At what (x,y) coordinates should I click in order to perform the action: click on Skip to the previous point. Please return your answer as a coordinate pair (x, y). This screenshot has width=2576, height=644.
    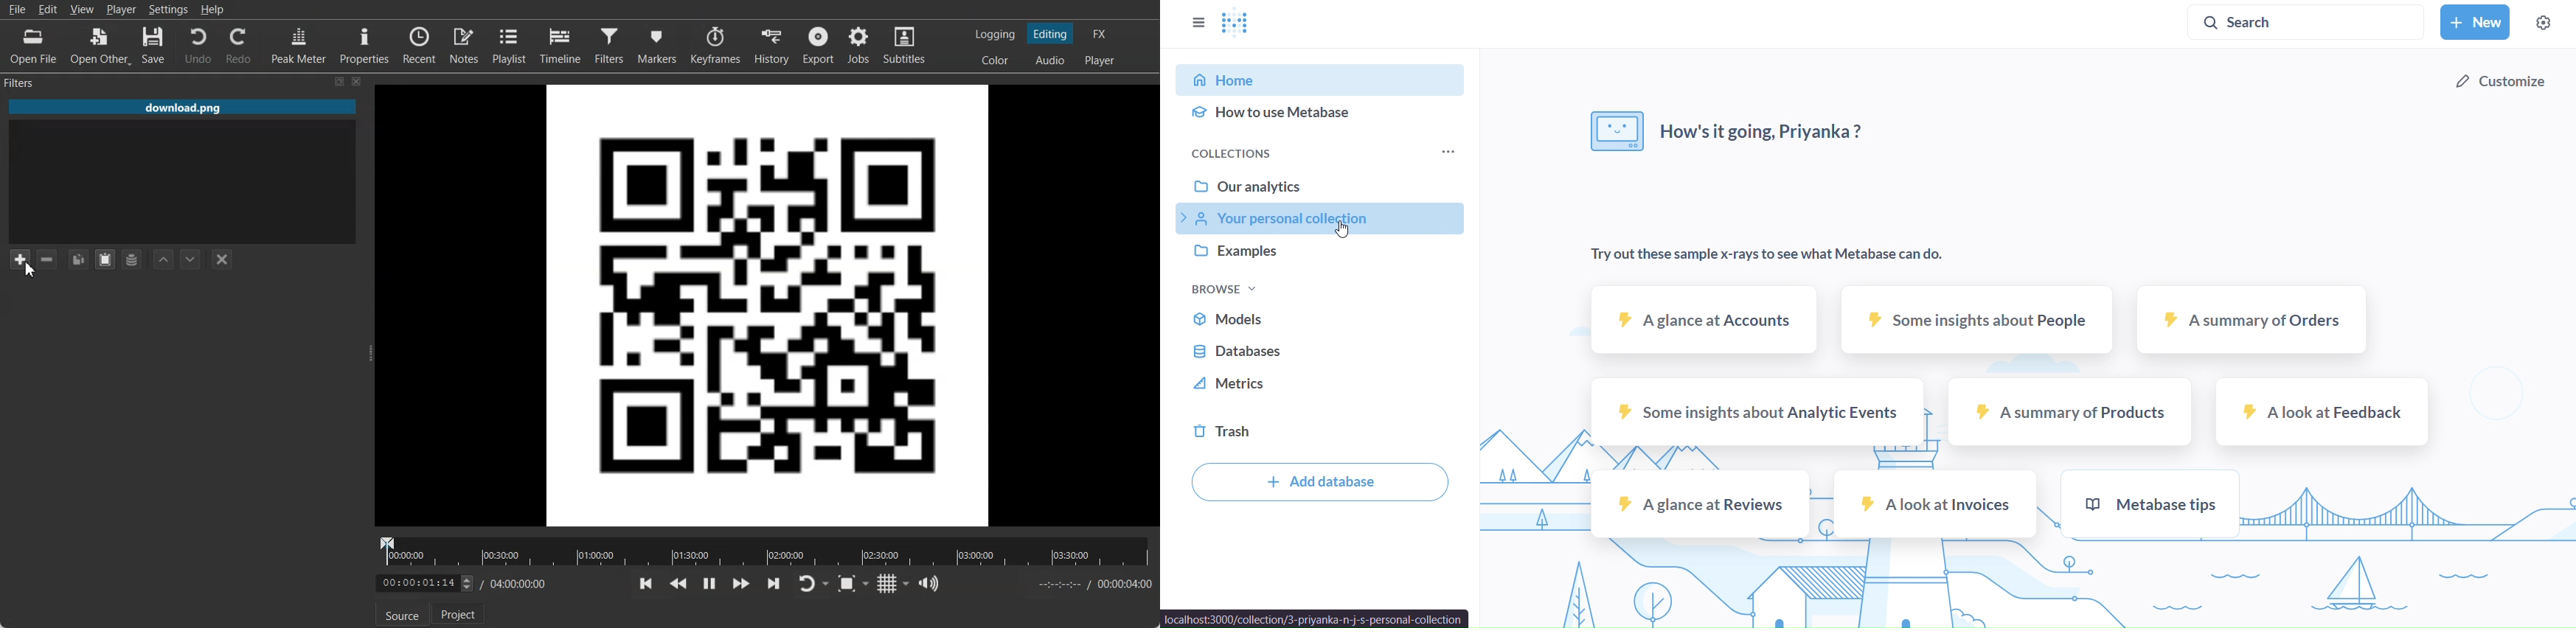
    Looking at the image, I should click on (647, 583).